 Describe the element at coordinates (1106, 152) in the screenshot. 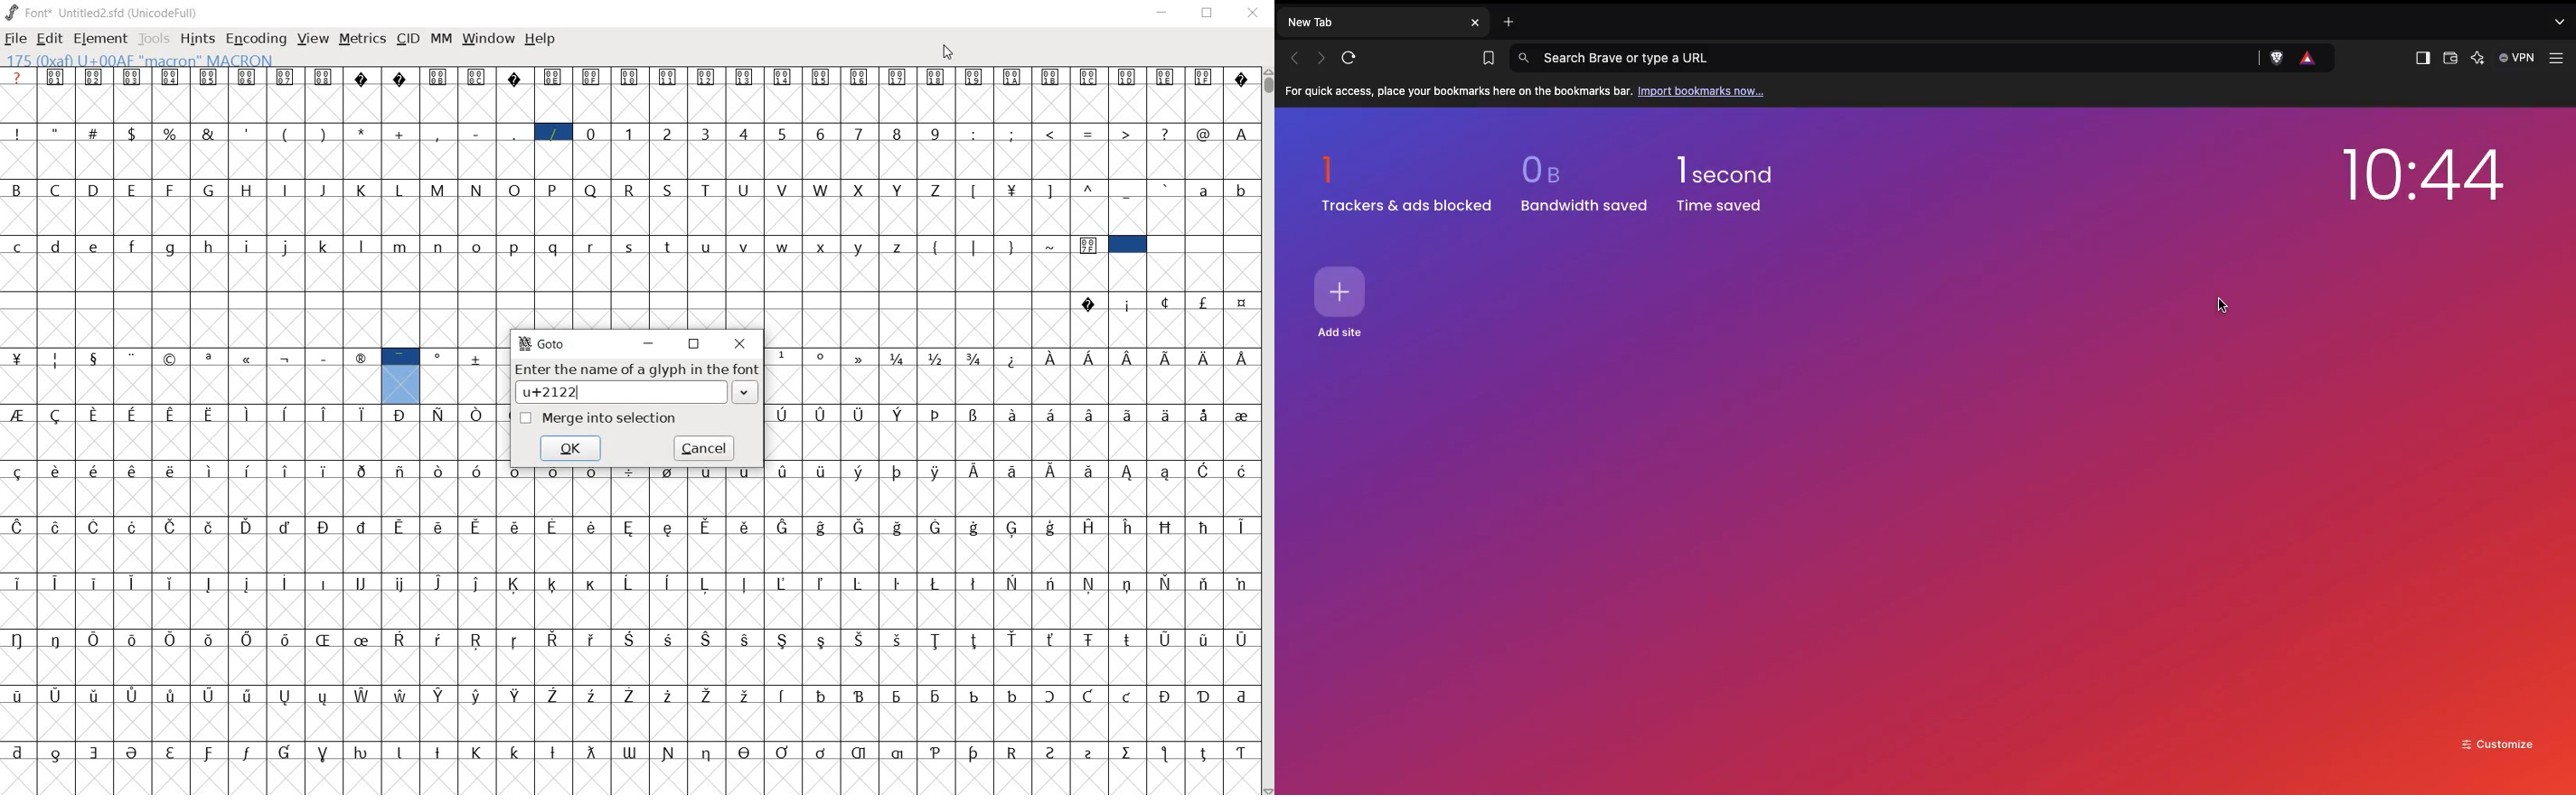

I see `special characters` at that location.